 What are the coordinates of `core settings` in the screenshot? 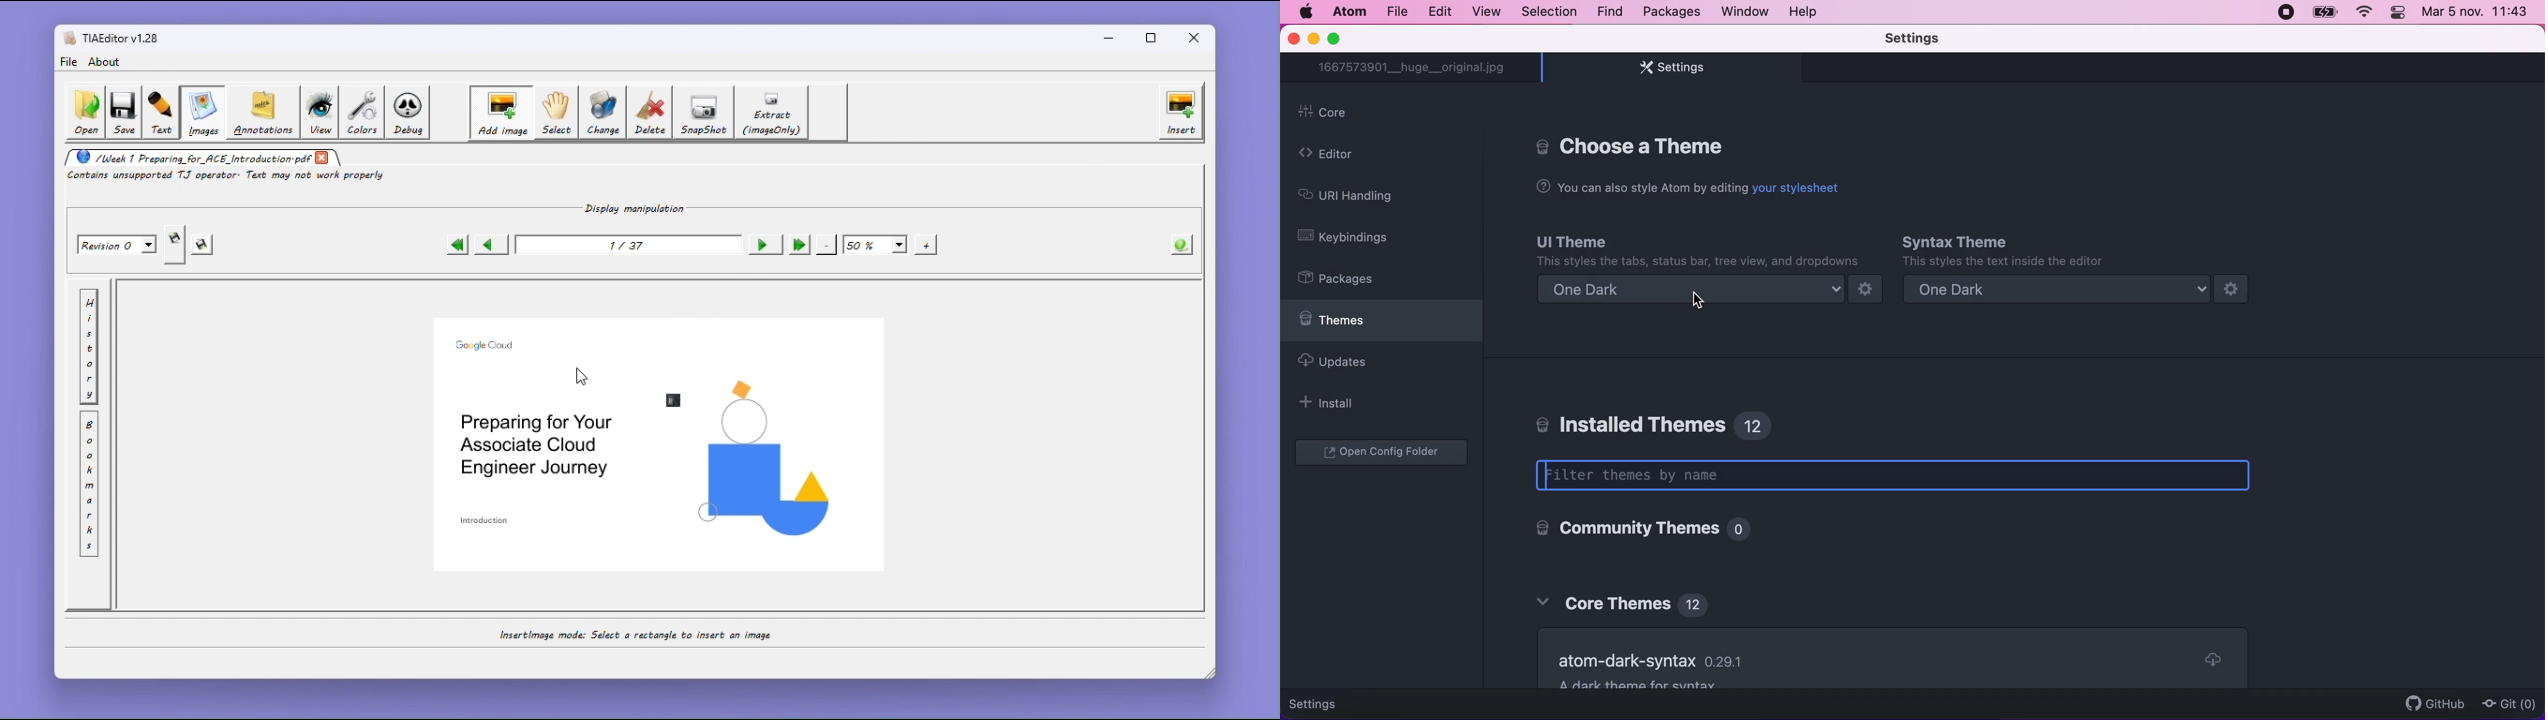 It's located at (1635, 144).